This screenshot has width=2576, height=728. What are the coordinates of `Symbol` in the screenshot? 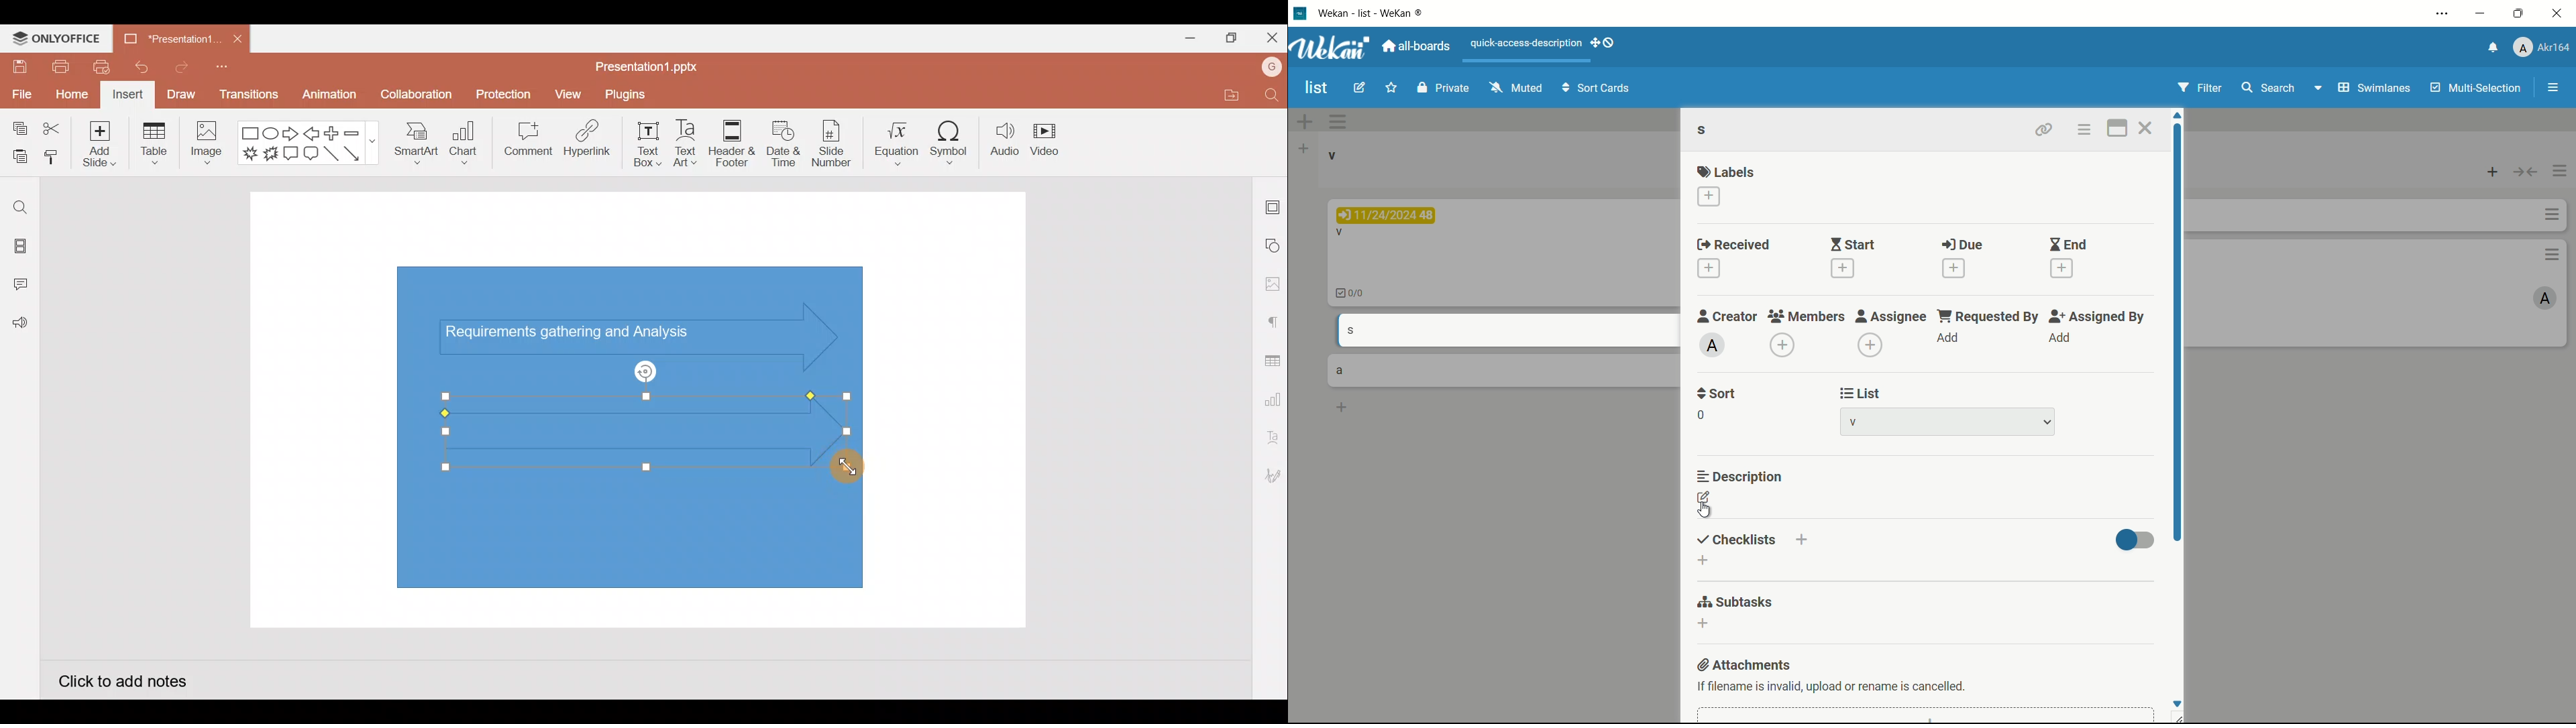 It's located at (950, 139).